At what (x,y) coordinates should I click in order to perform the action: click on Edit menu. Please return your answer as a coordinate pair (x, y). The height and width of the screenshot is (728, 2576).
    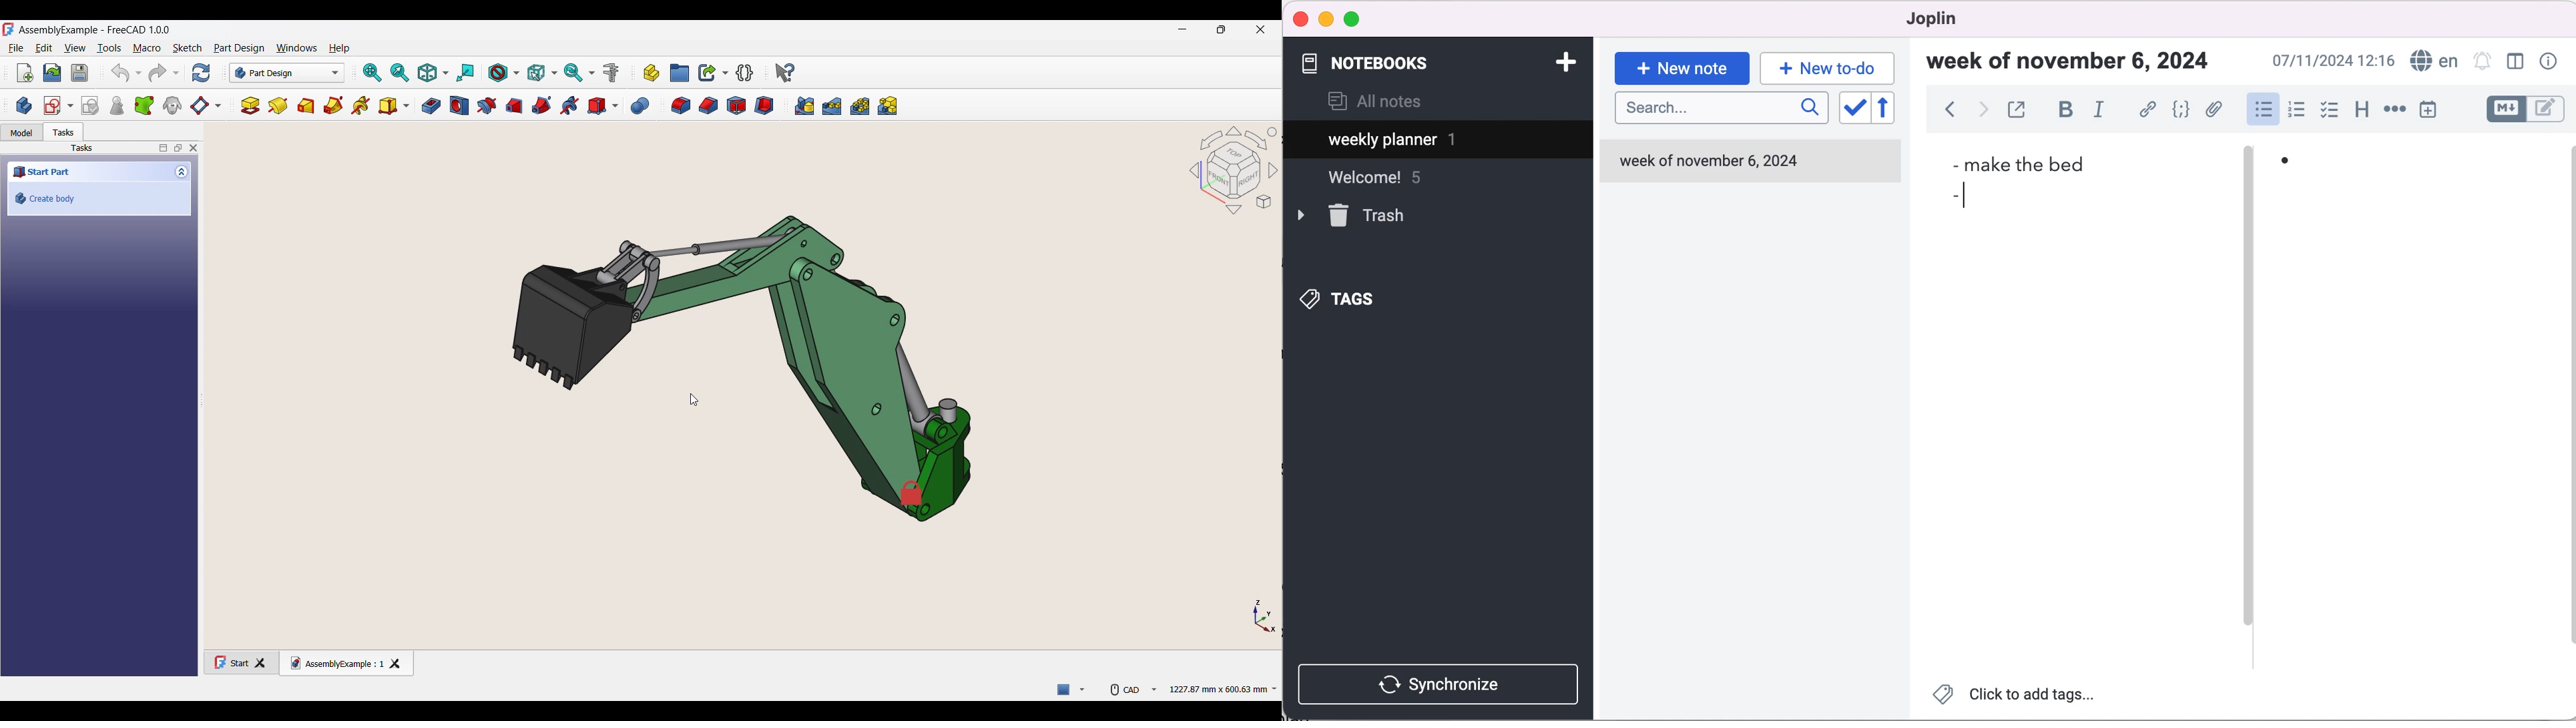
    Looking at the image, I should click on (44, 48).